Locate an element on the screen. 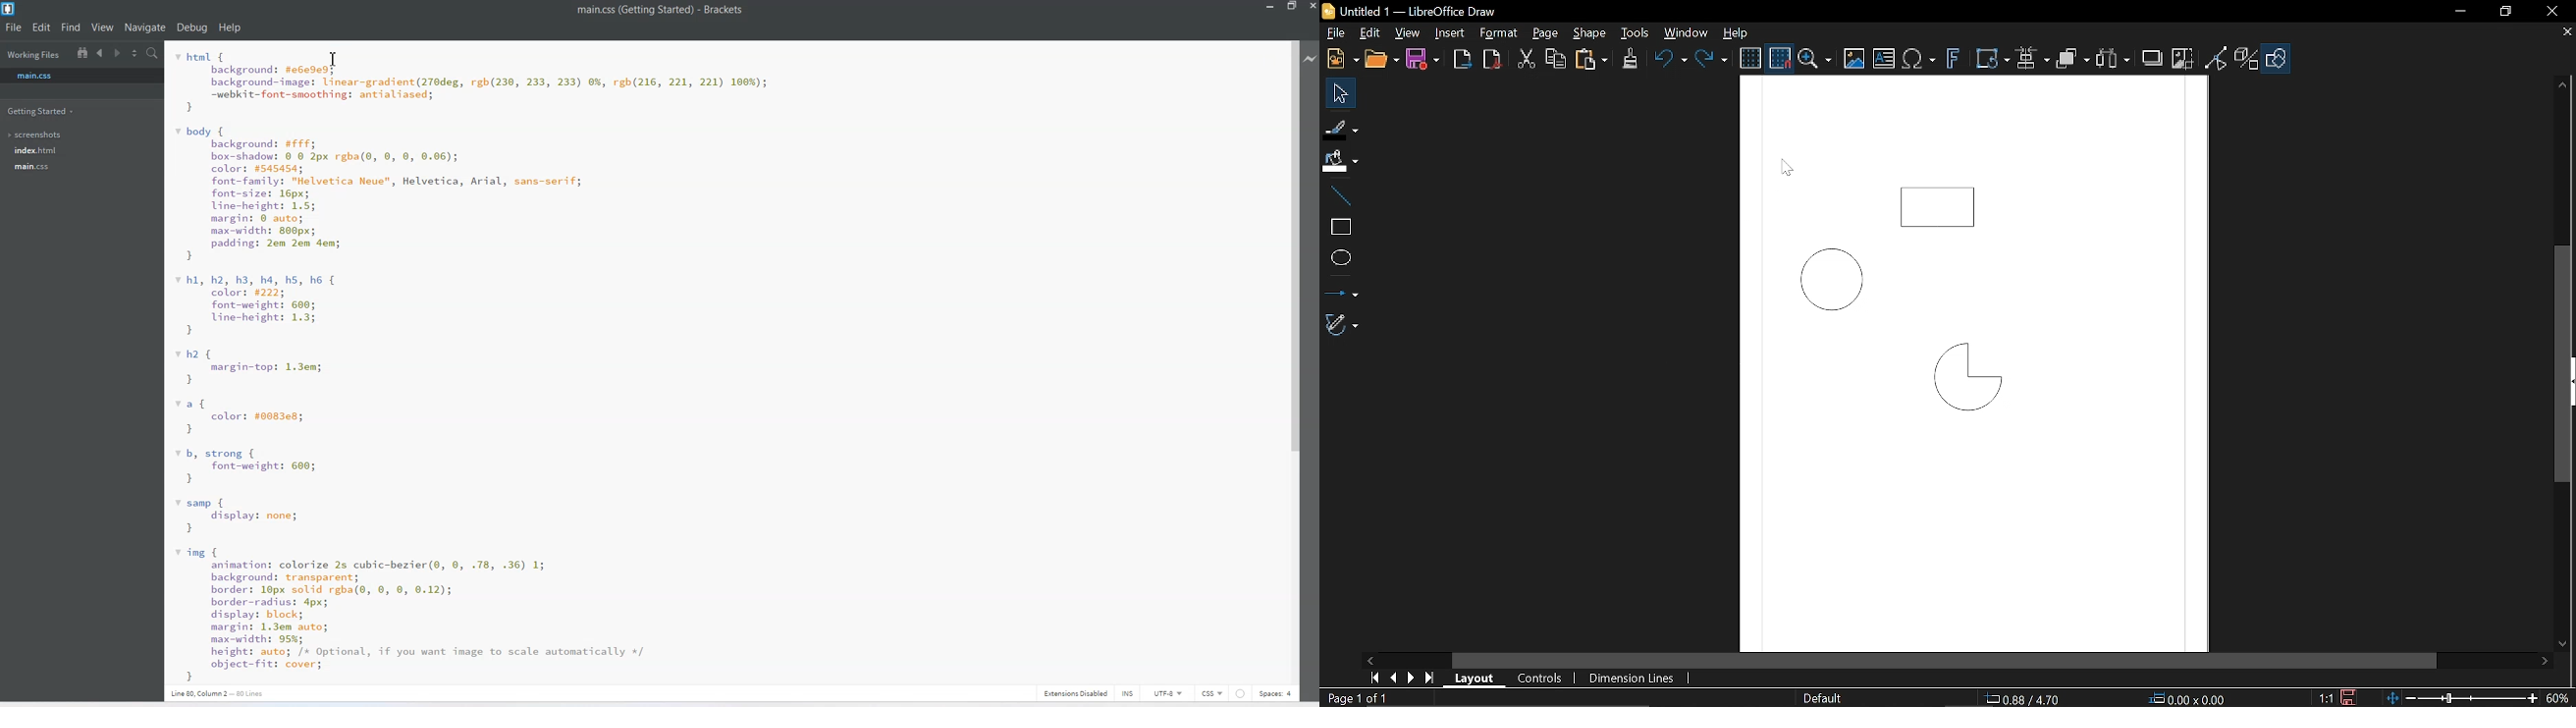  Find is located at coordinates (72, 28).